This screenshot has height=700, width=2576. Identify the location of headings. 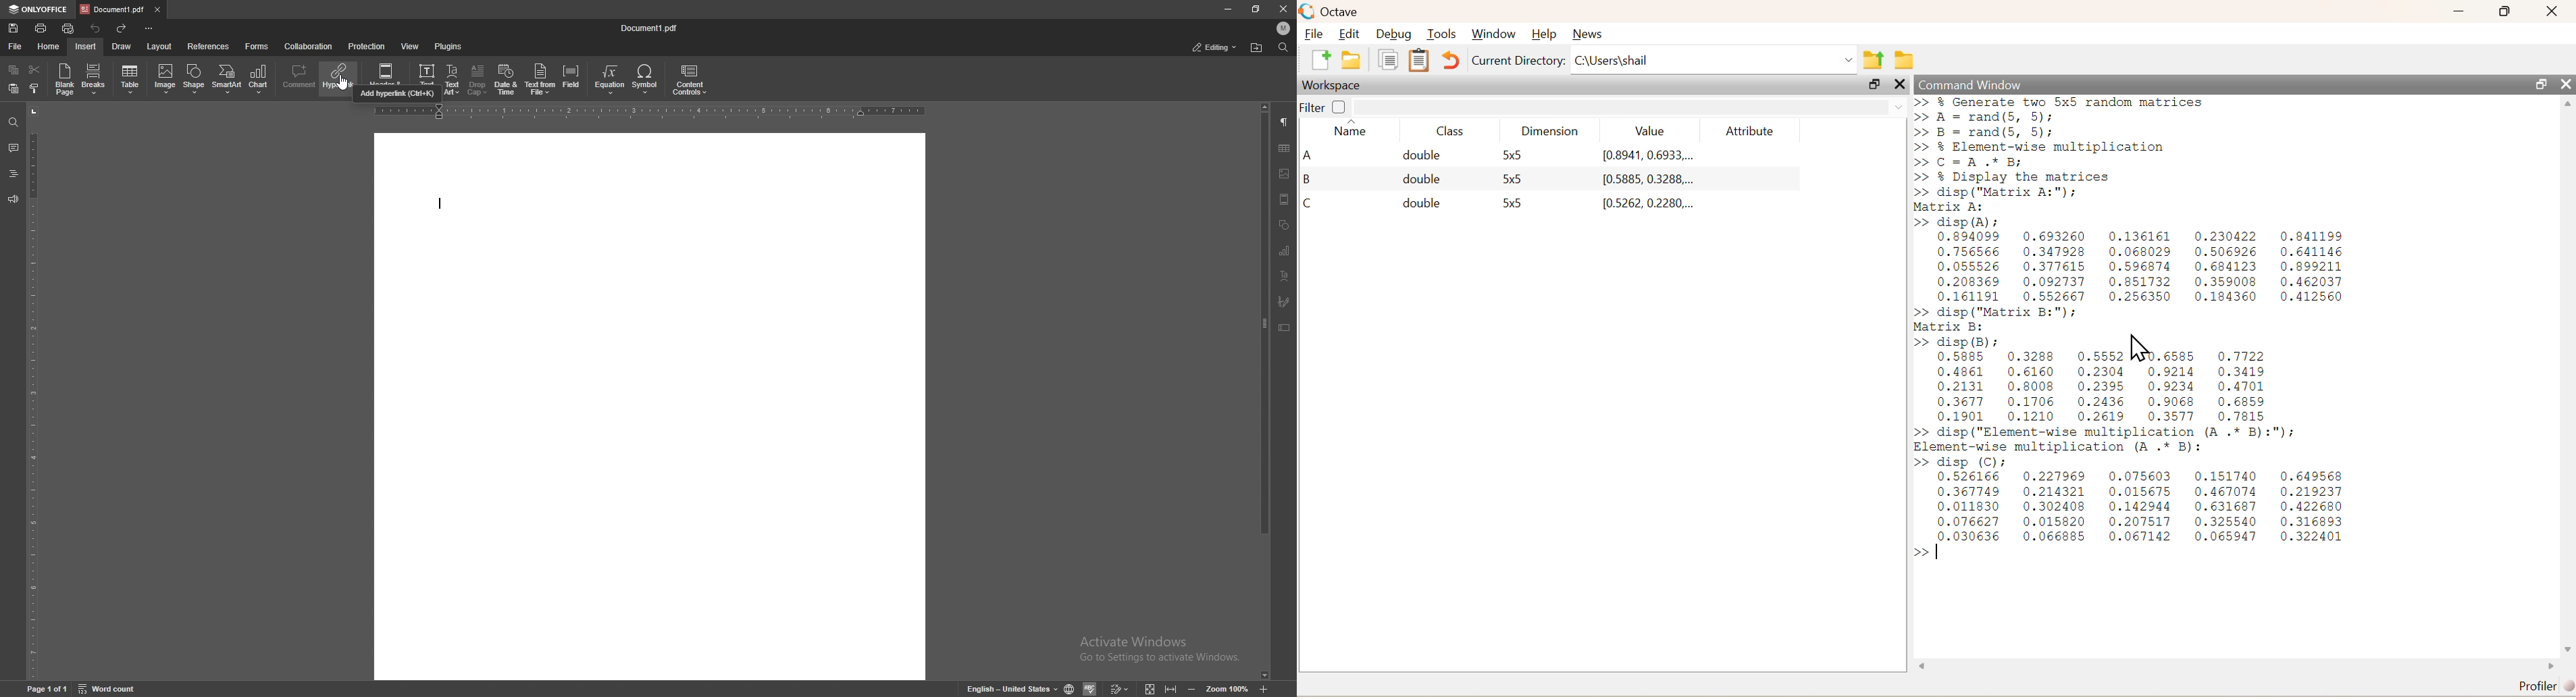
(13, 174).